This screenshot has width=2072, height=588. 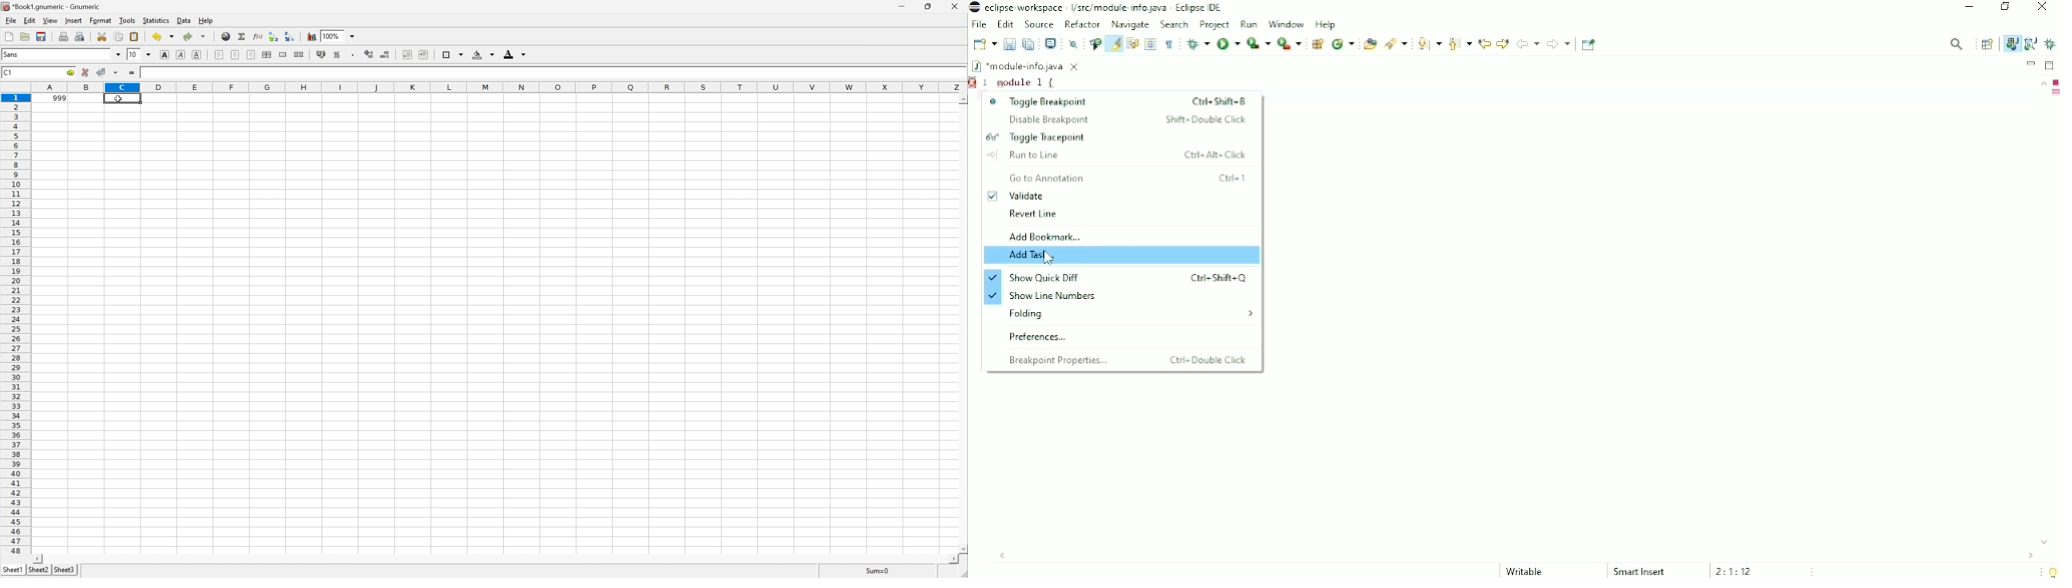 I want to click on row numbers, so click(x=16, y=325).